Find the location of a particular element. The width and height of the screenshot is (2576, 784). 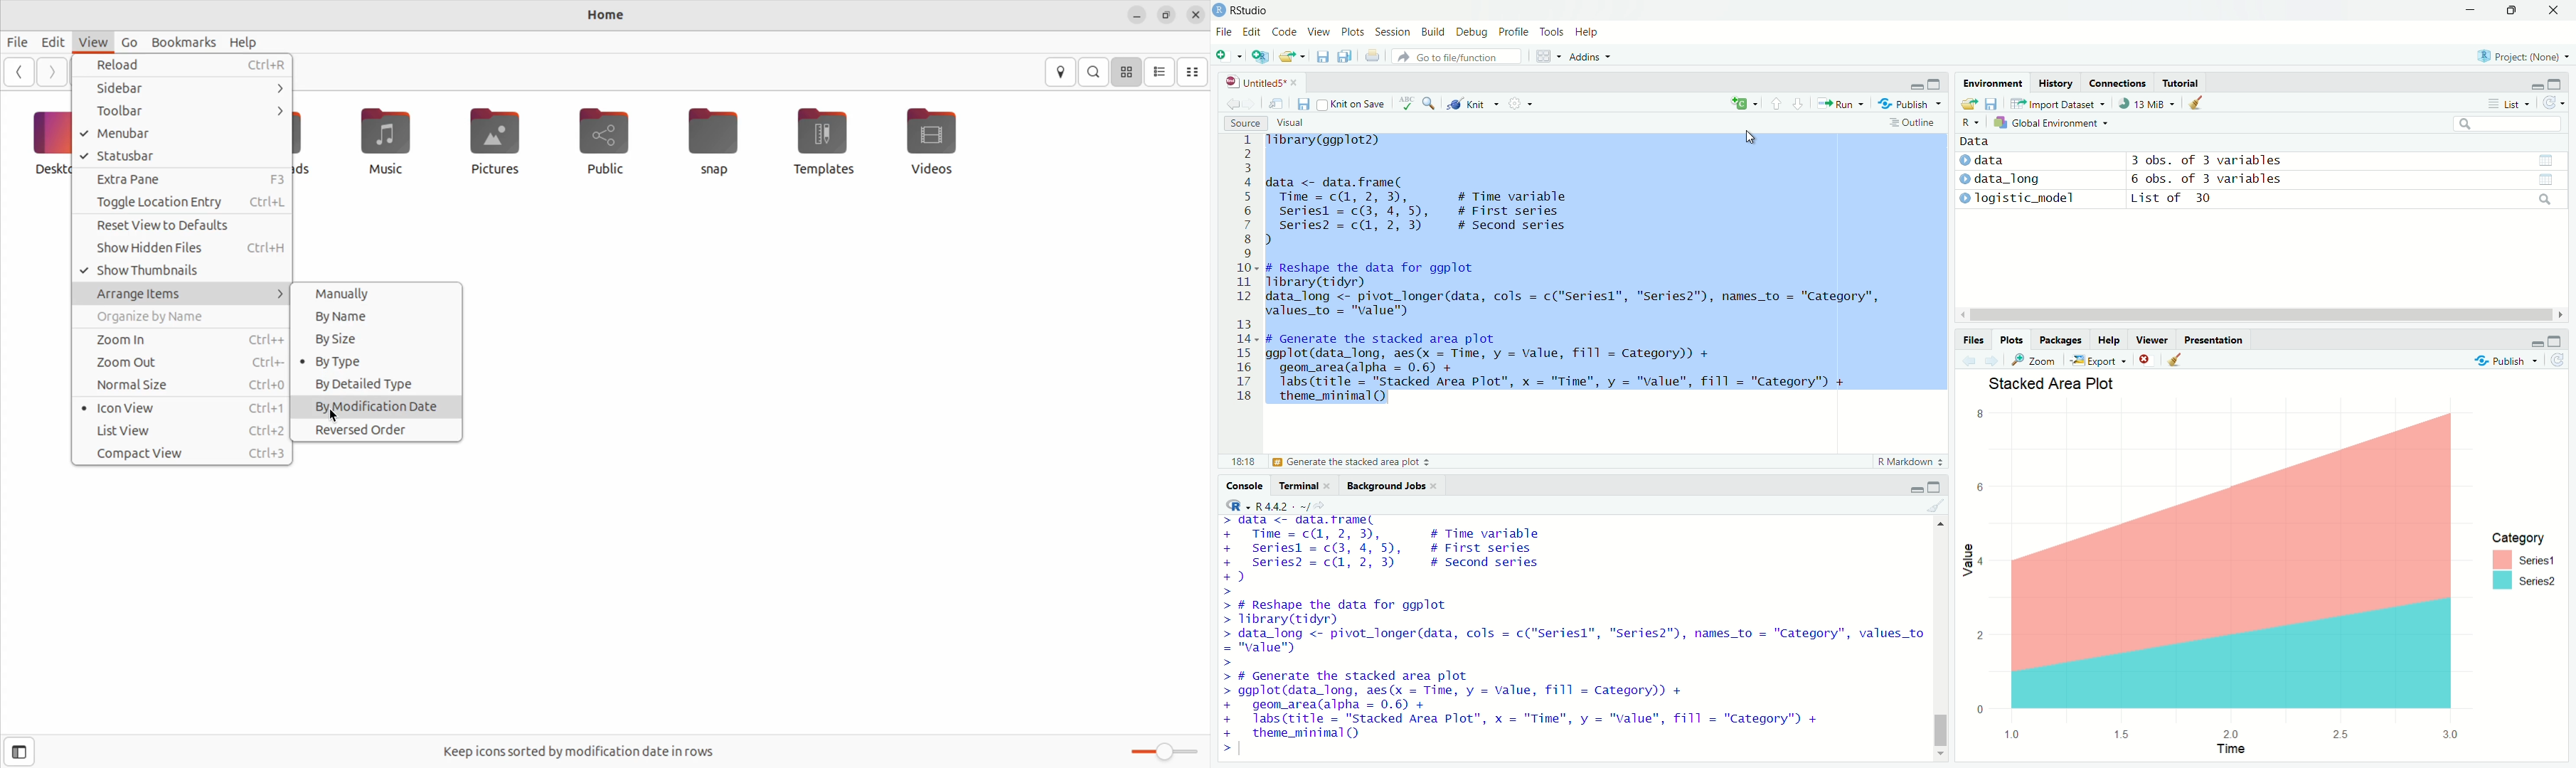

refresh is located at coordinates (2553, 361).